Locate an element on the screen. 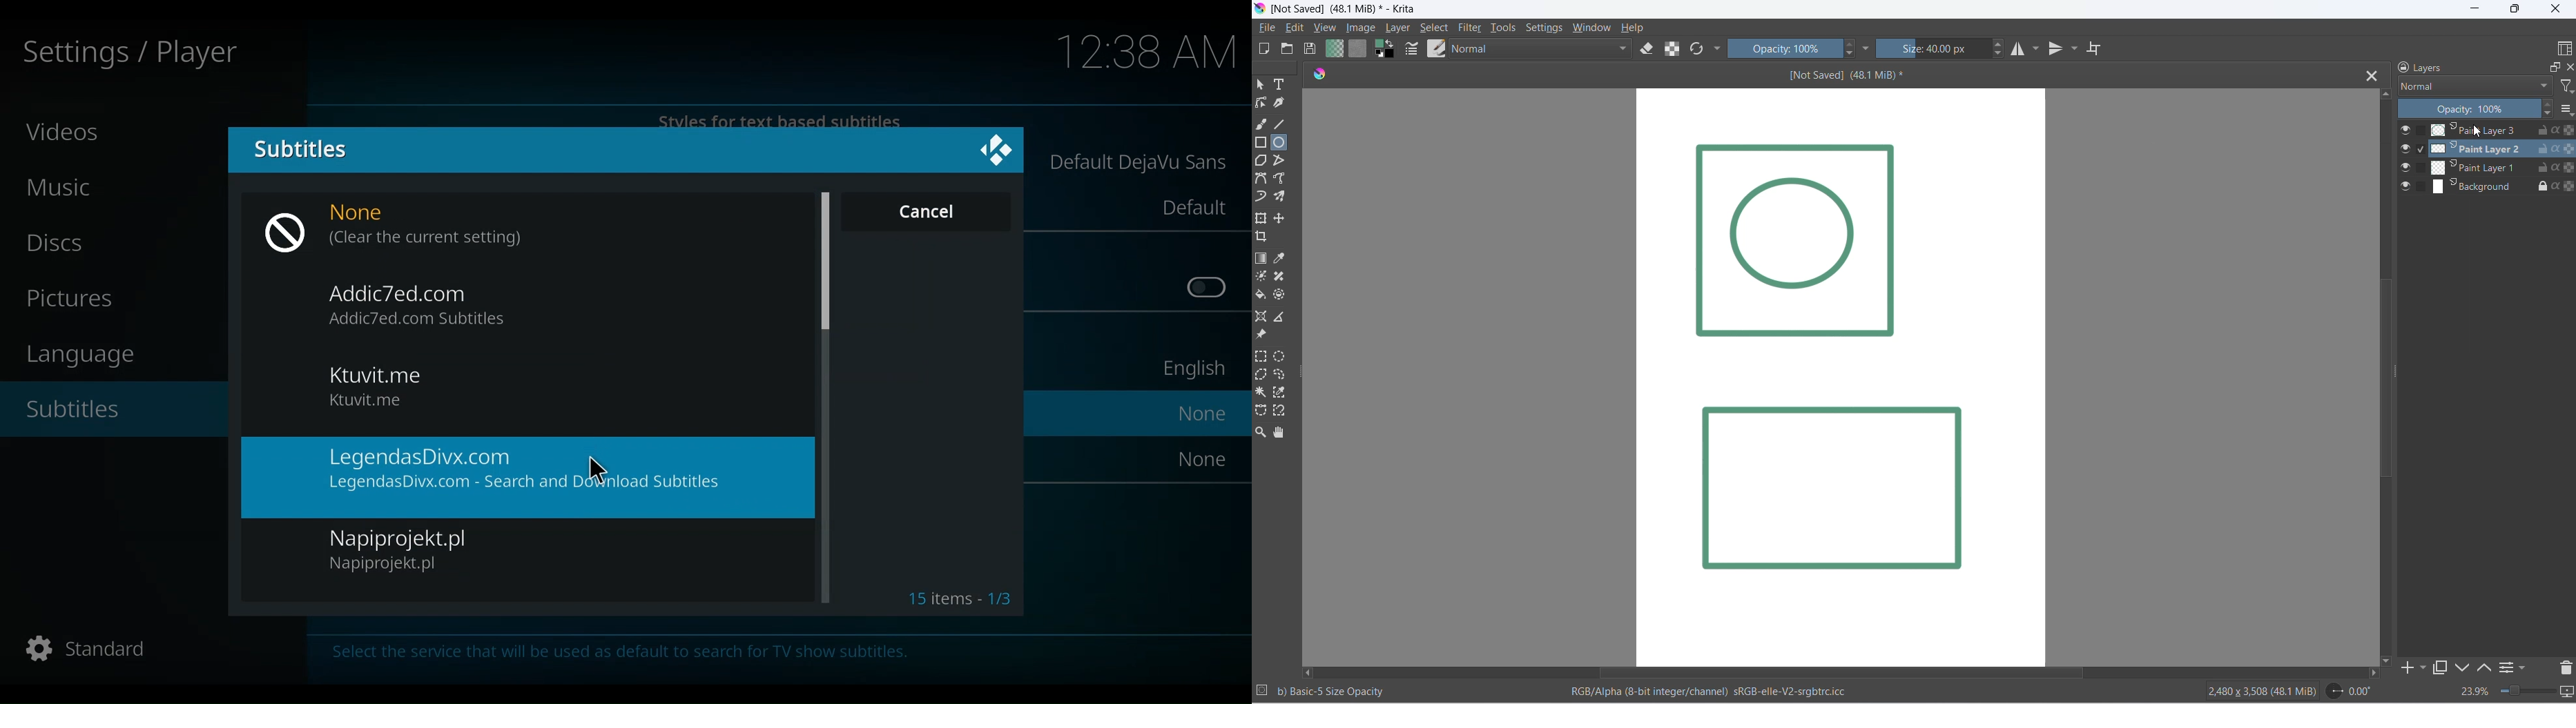 The width and height of the screenshot is (2576, 728). Music is located at coordinates (65, 188).